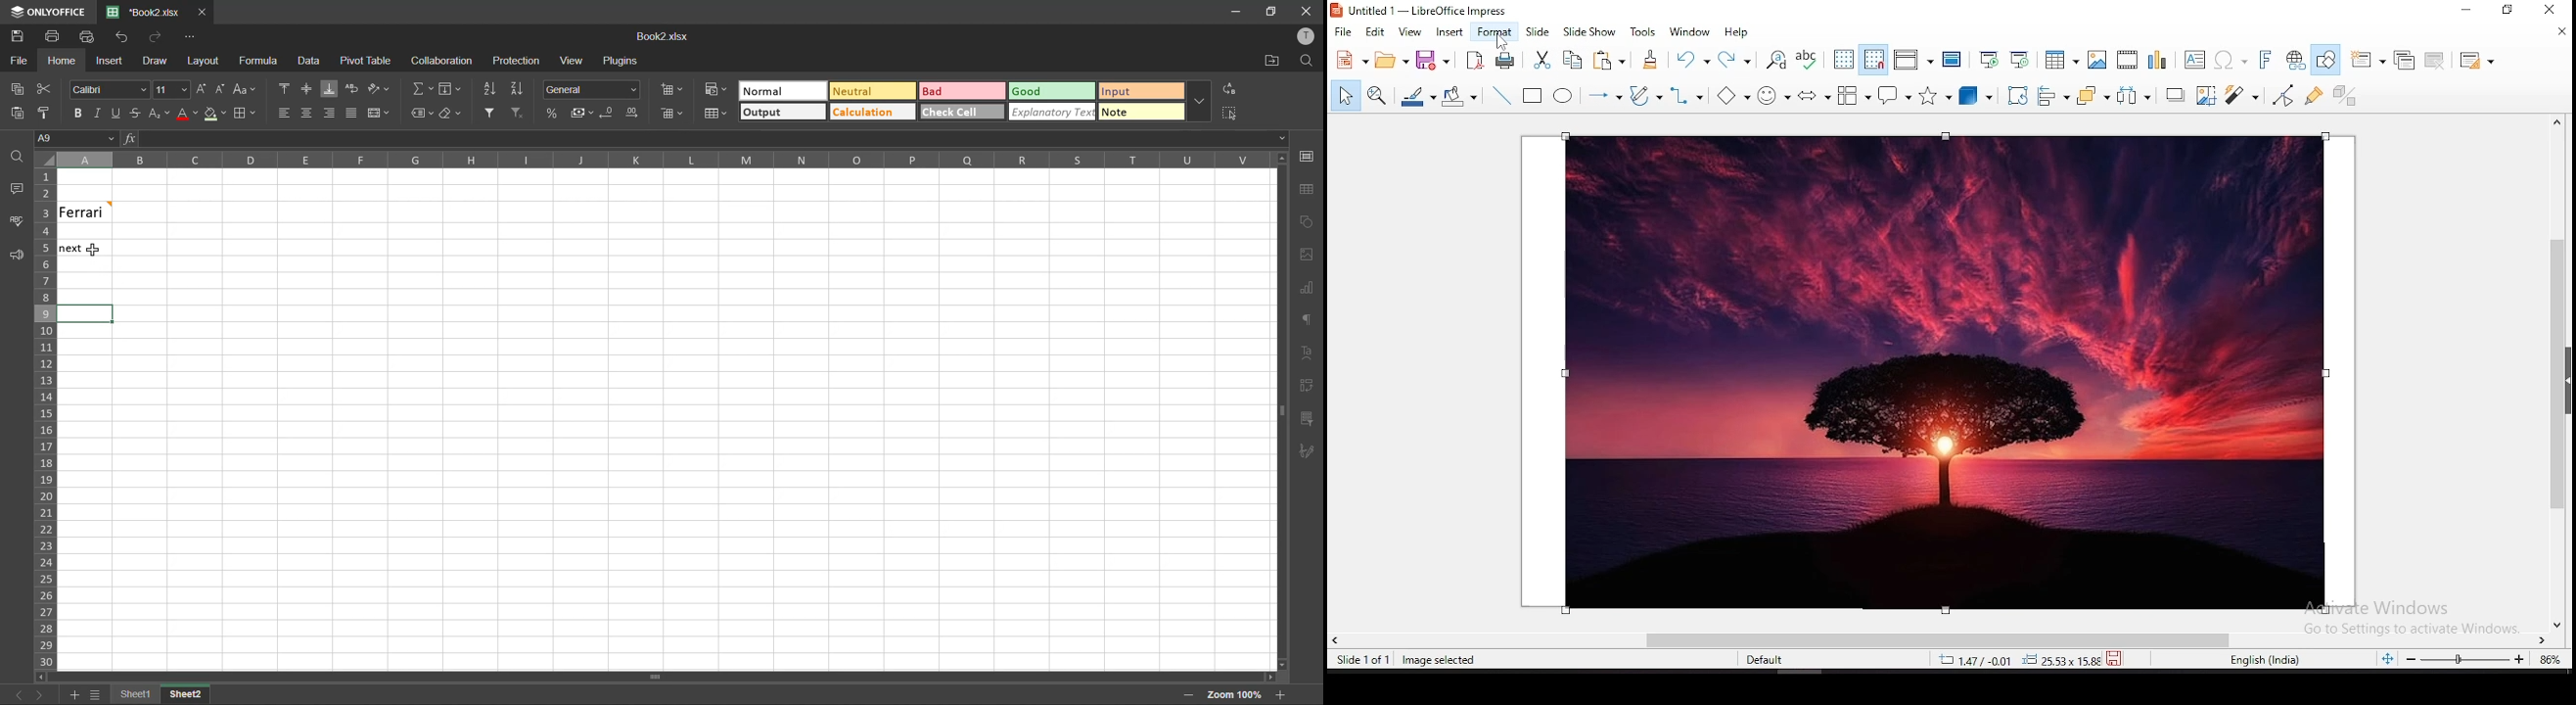 The height and width of the screenshot is (728, 2576). What do you see at coordinates (1735, 58) in the screenshot?
I see `redo` at bounding box center [1735, 58].